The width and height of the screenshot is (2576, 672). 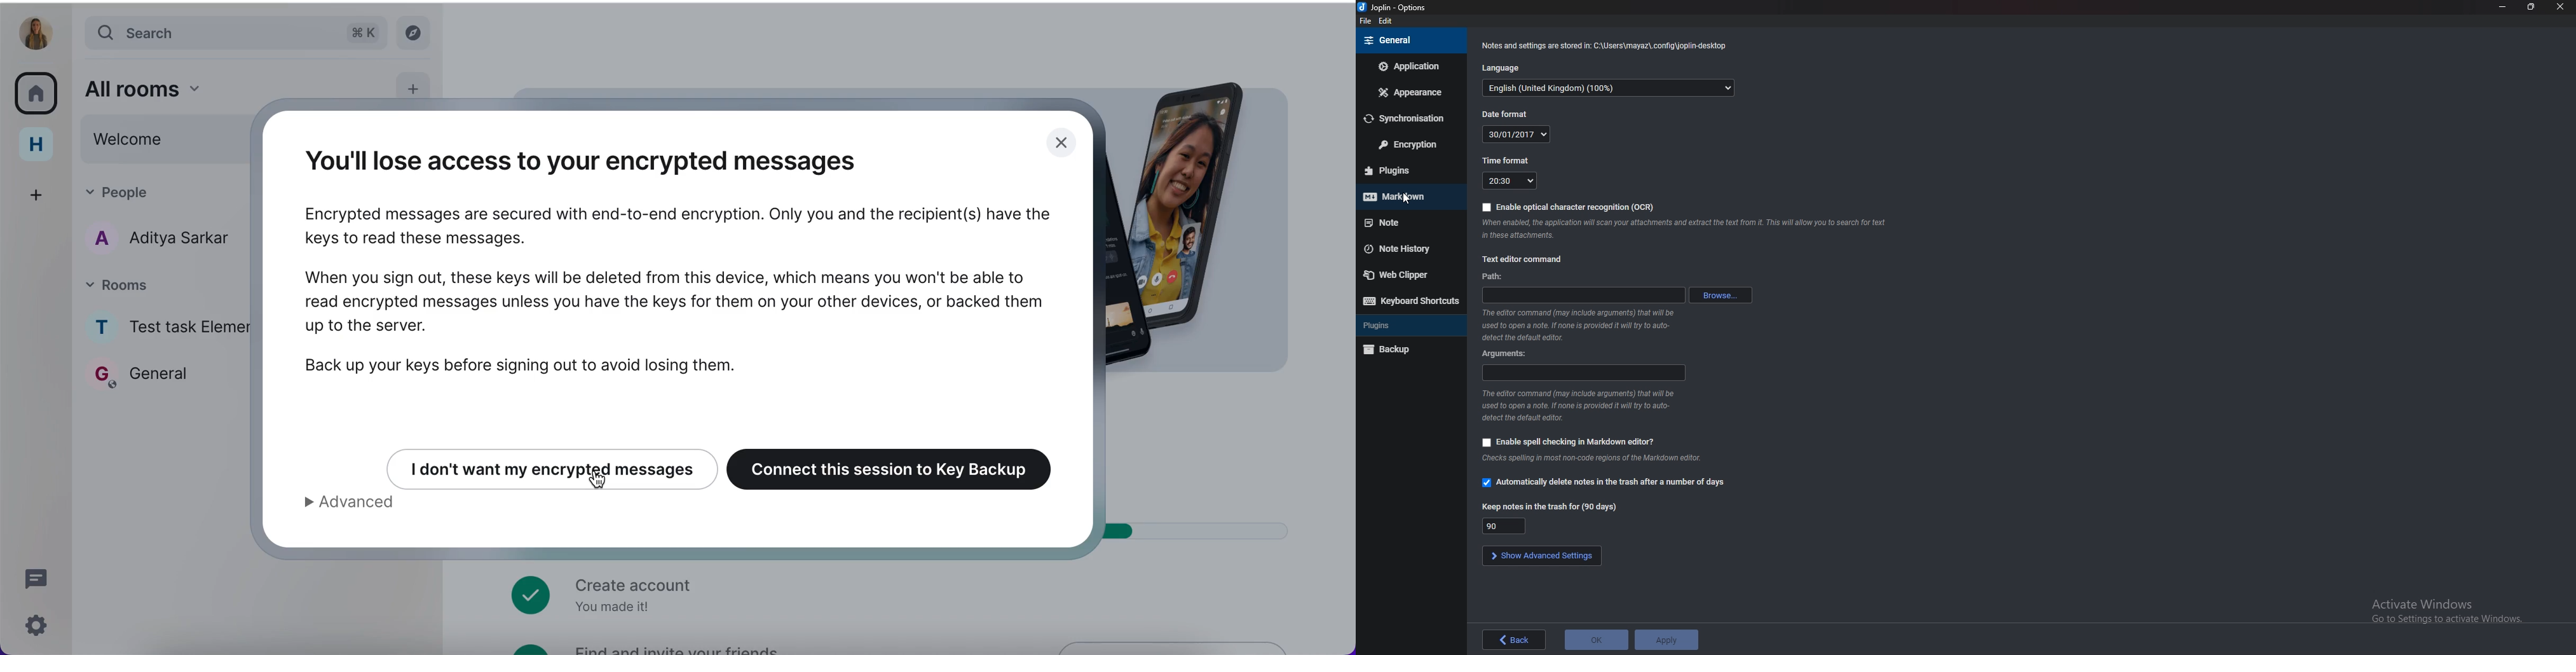 I want to click on path, so click(x=1494, y=276).